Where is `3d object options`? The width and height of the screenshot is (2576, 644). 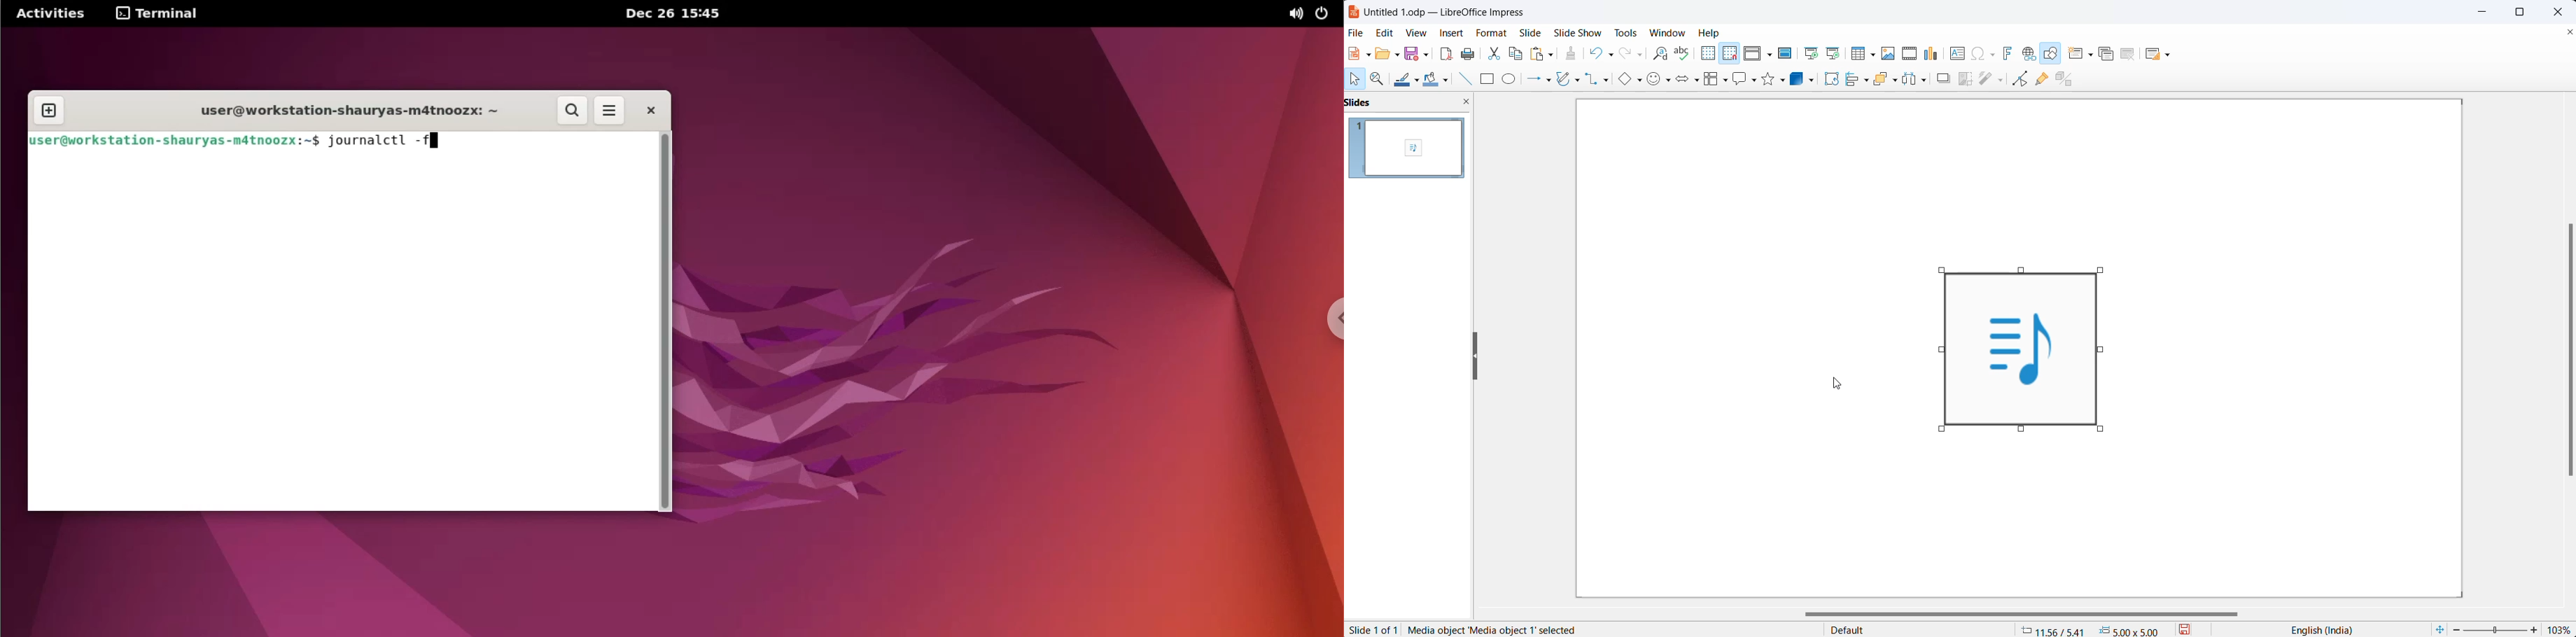
3d object options is located at coordinates (1815, 81).